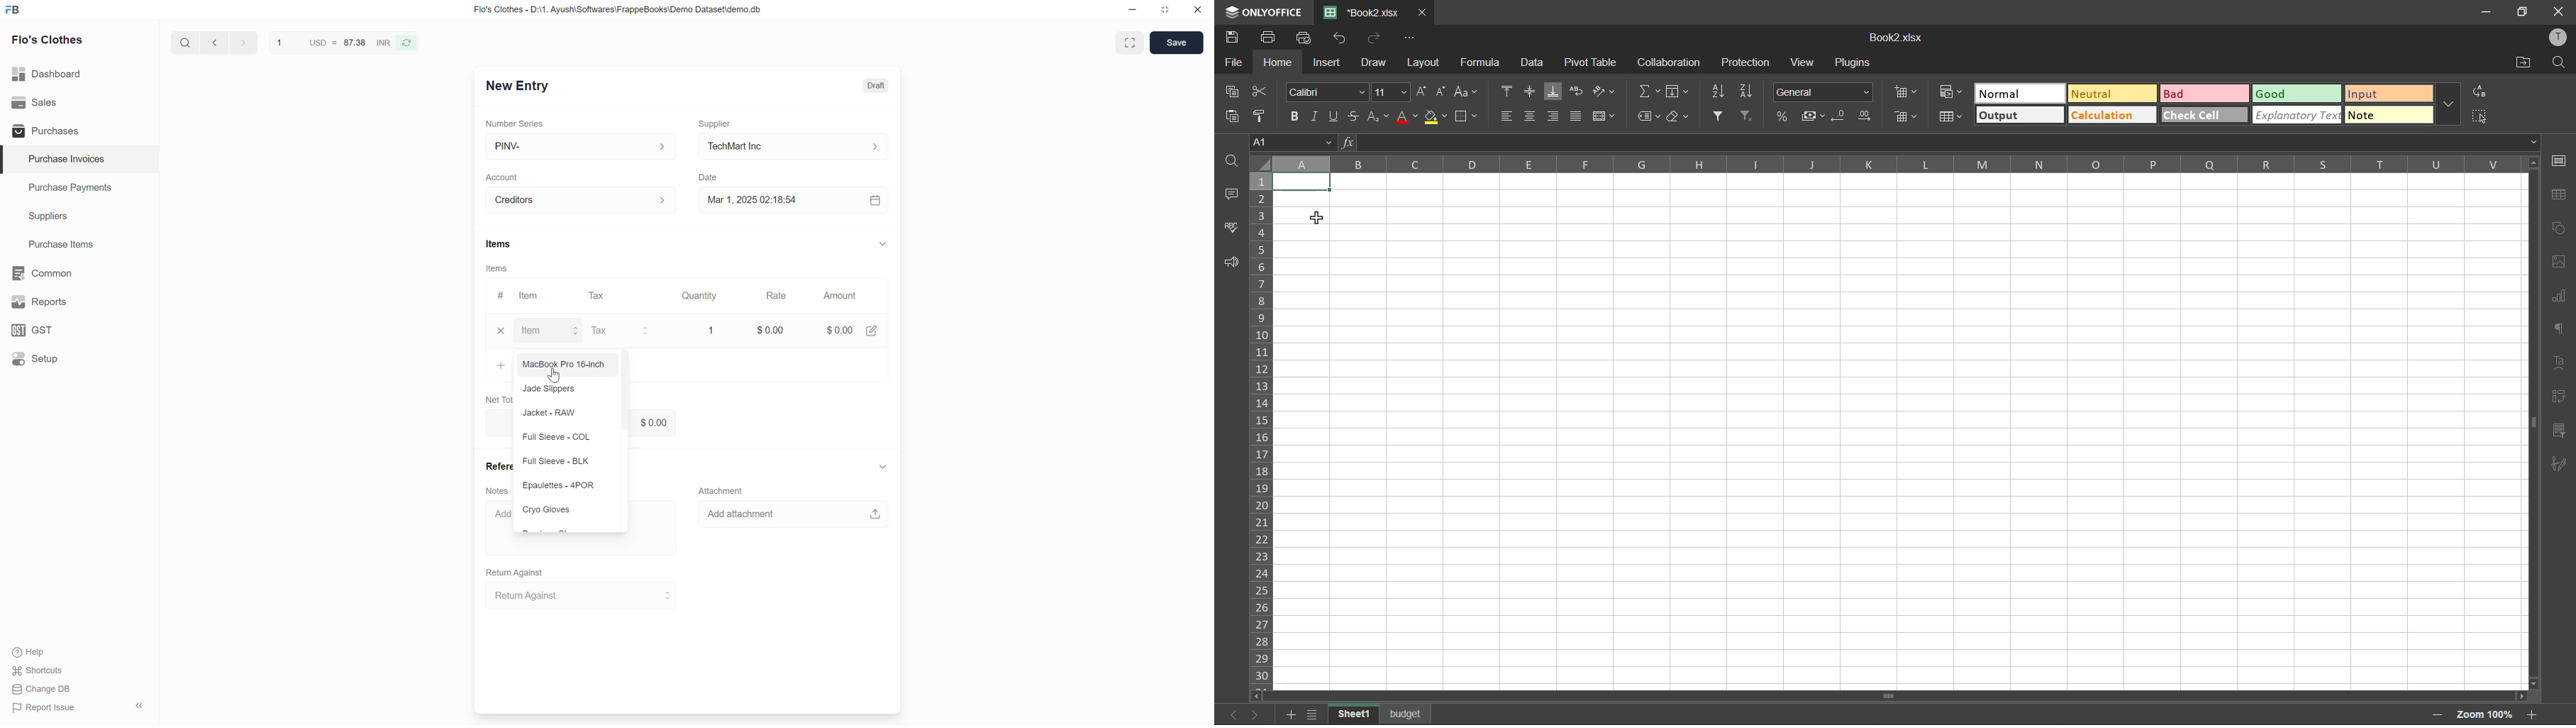  What do you see at coordinates (1290, 714) in the screenshot?
I see `add sheet` at bounding box center [1290, 714].